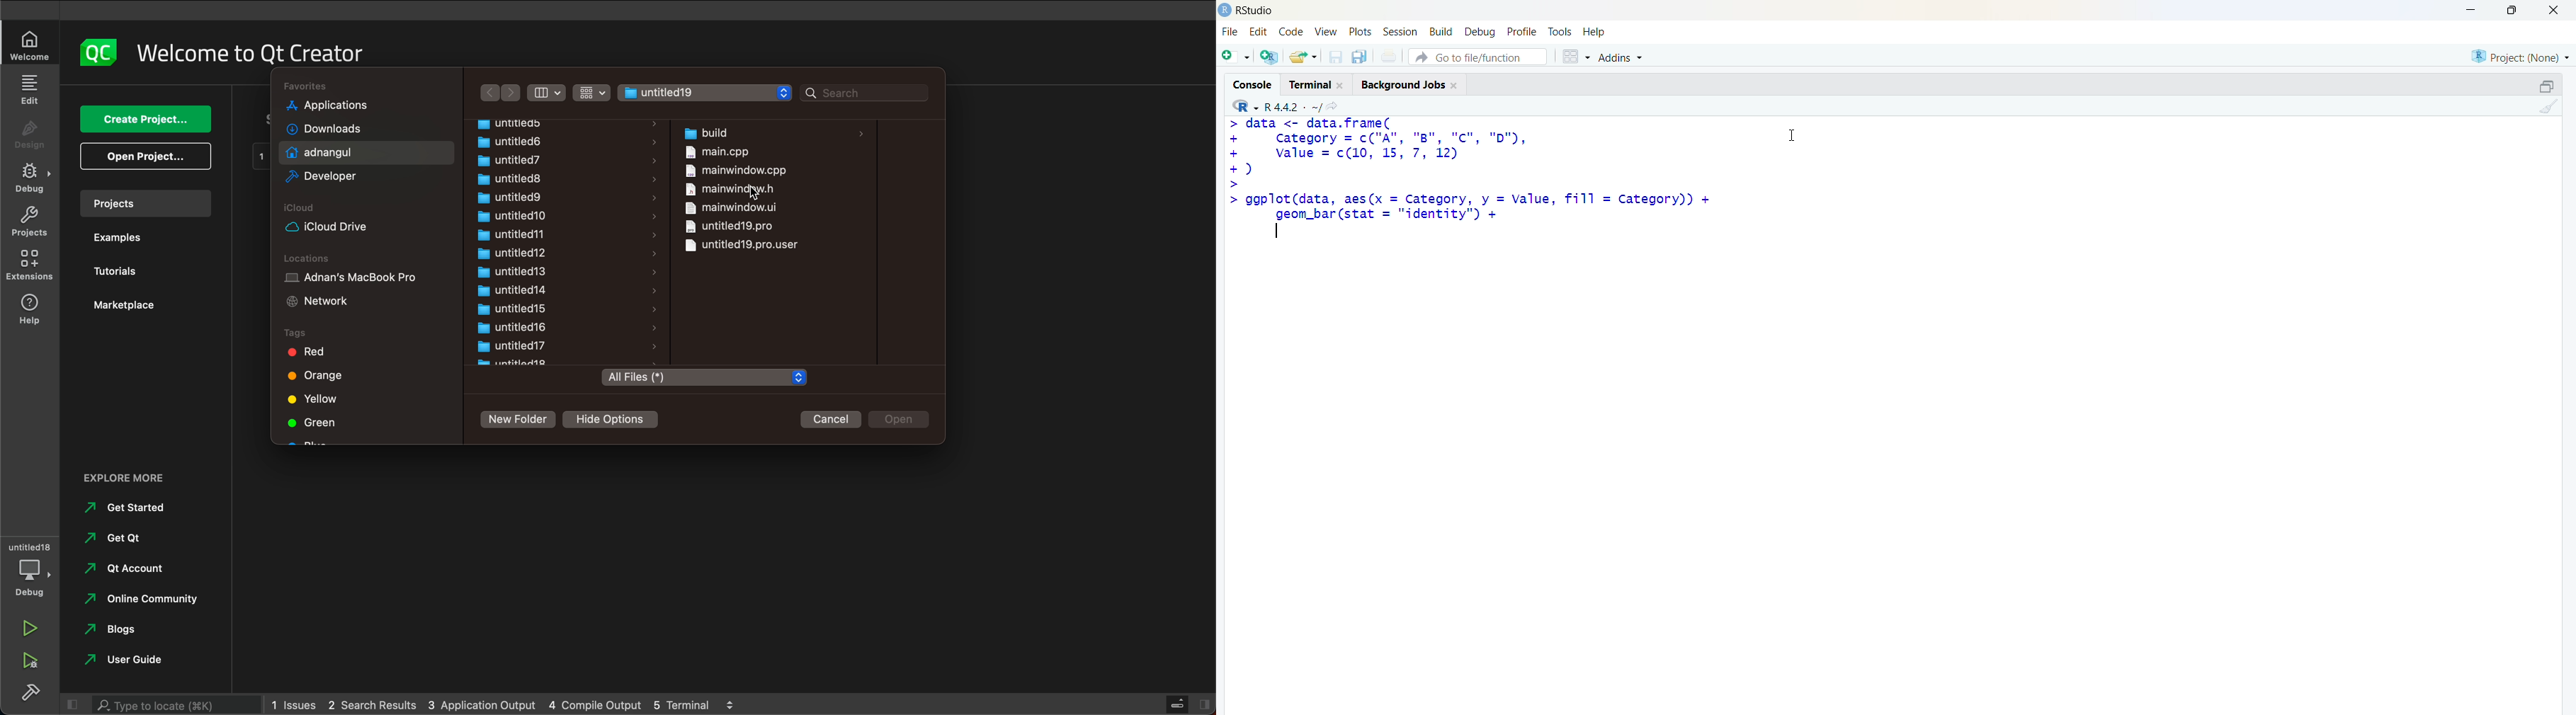 The height and width of the screenshot is (728, 2576). Describe the element at coordinates (1259, 11) in the screenshot. I see `Rstudio` at that location.